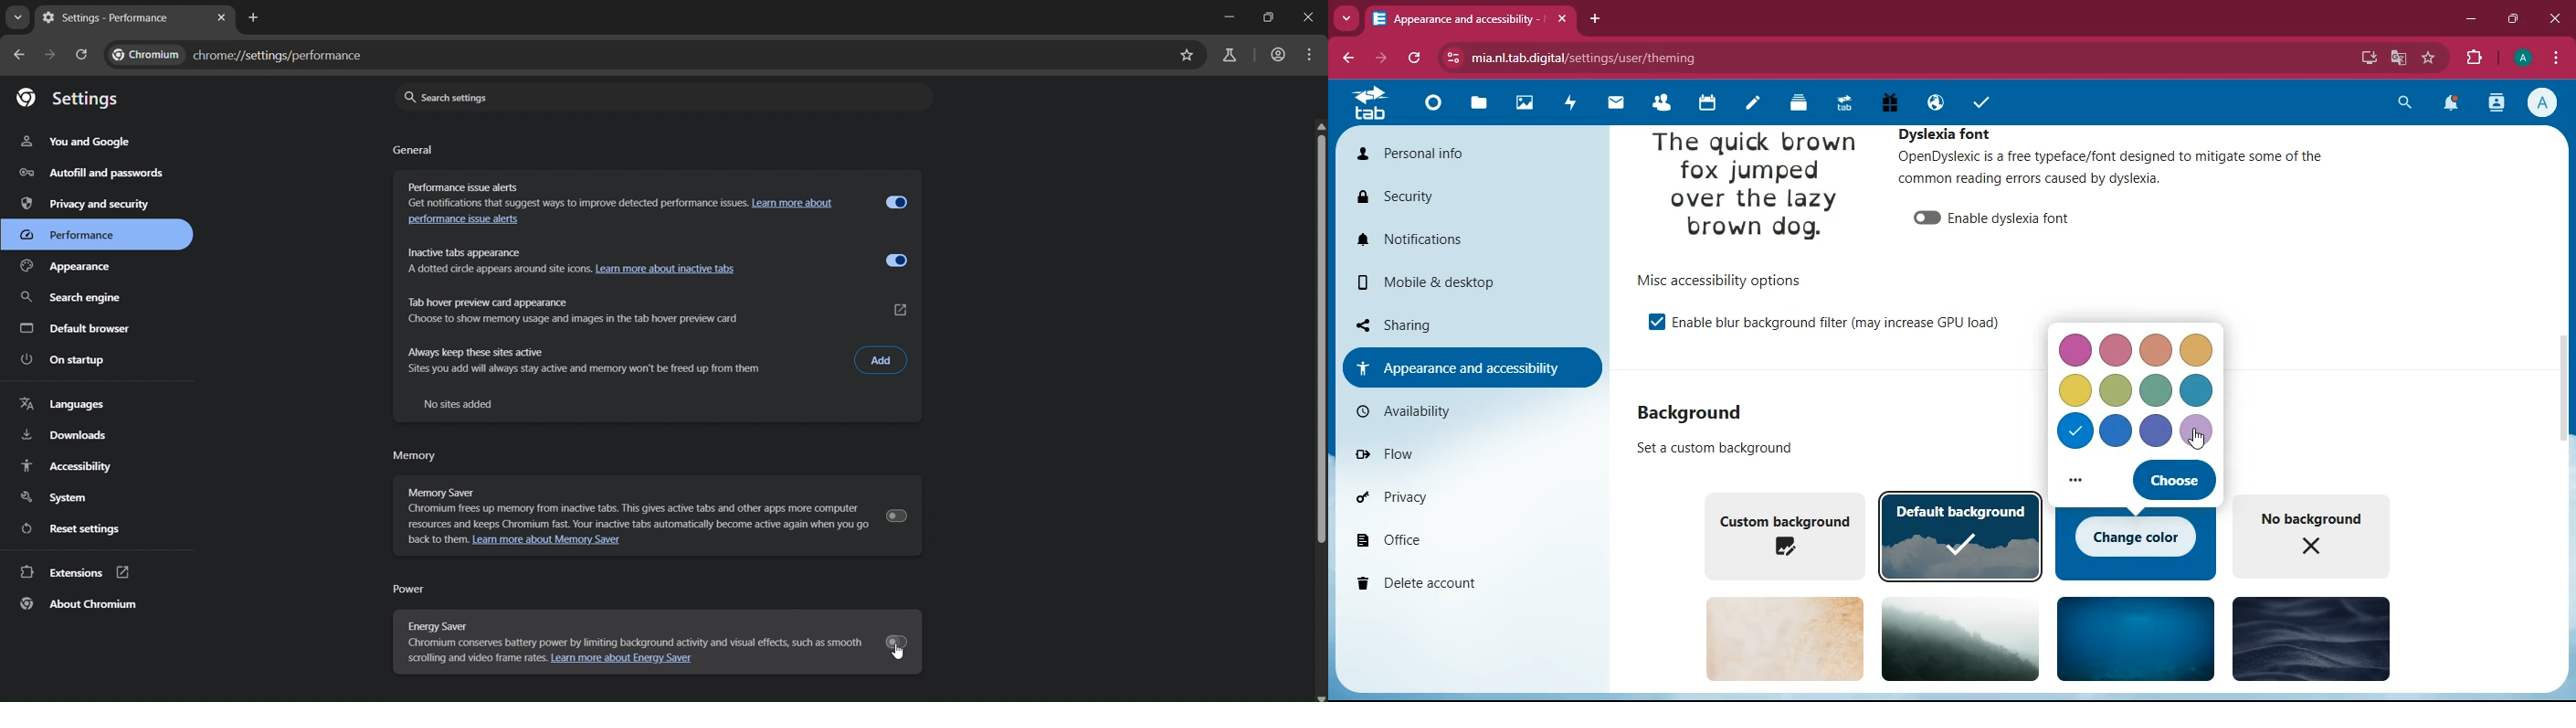 The width and height of the screenshot is (2576, 728). What do you see at coordinates (57, 495) in the screenshot?
I see `system` at bounding box center [57, 495].